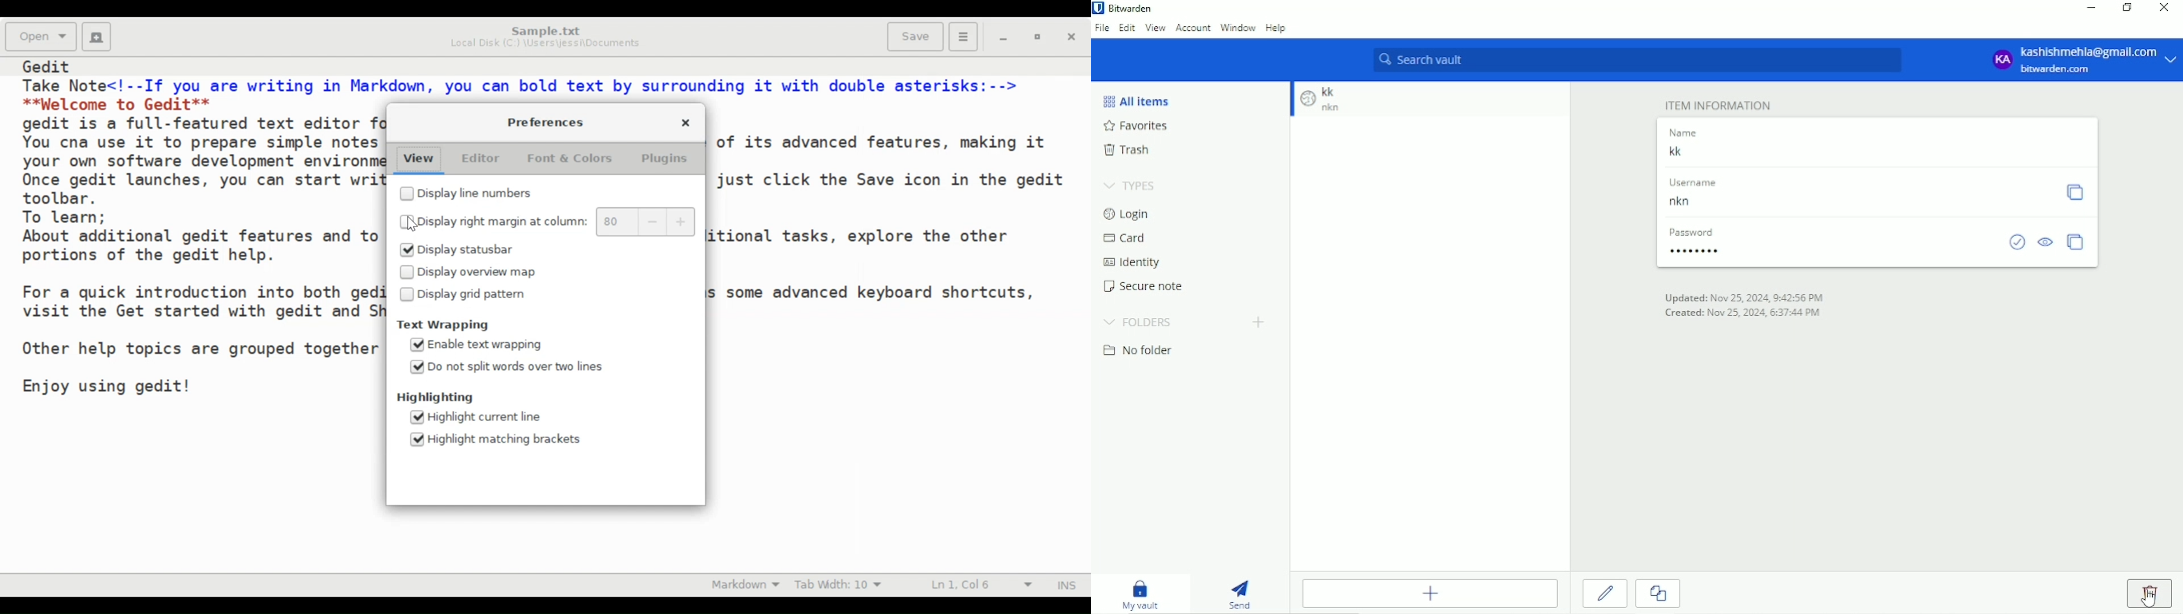  What do you see at coordinates (666, 158) in the screenshot?
I see `Plugins` at bounding box center [666, 158].